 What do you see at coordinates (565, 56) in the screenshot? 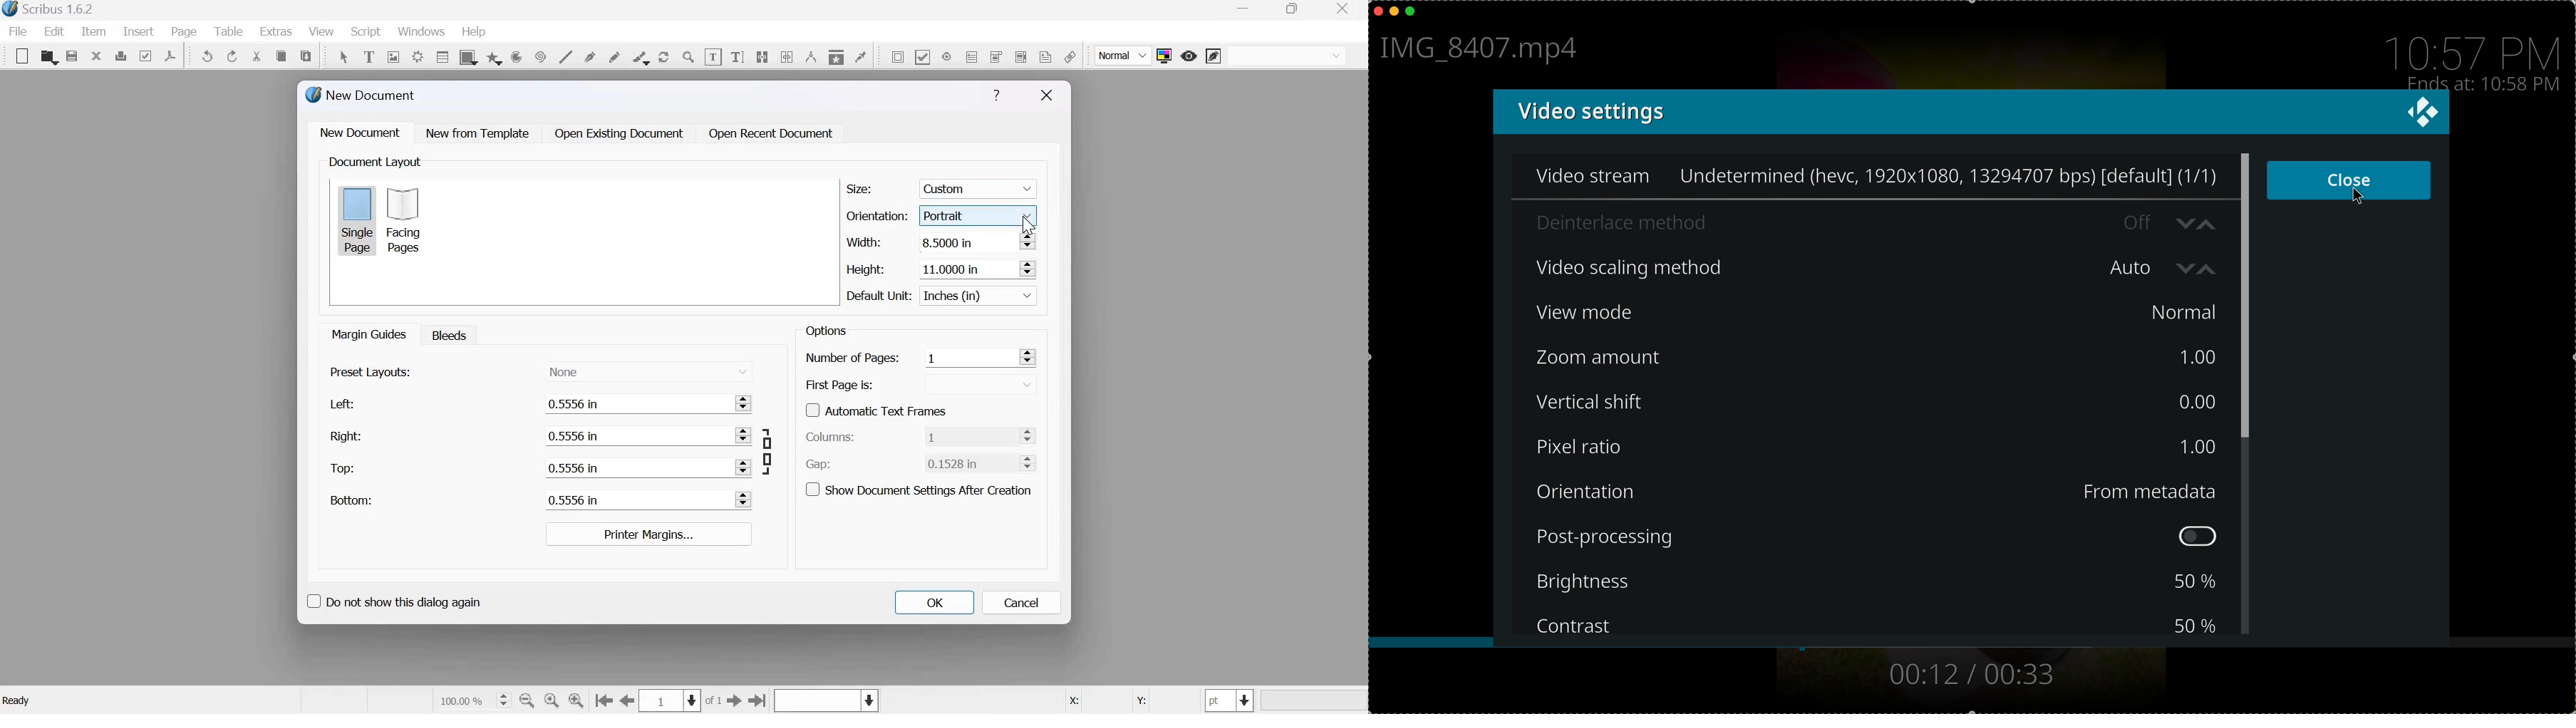
I see `line` at bounding box center [565, 56].